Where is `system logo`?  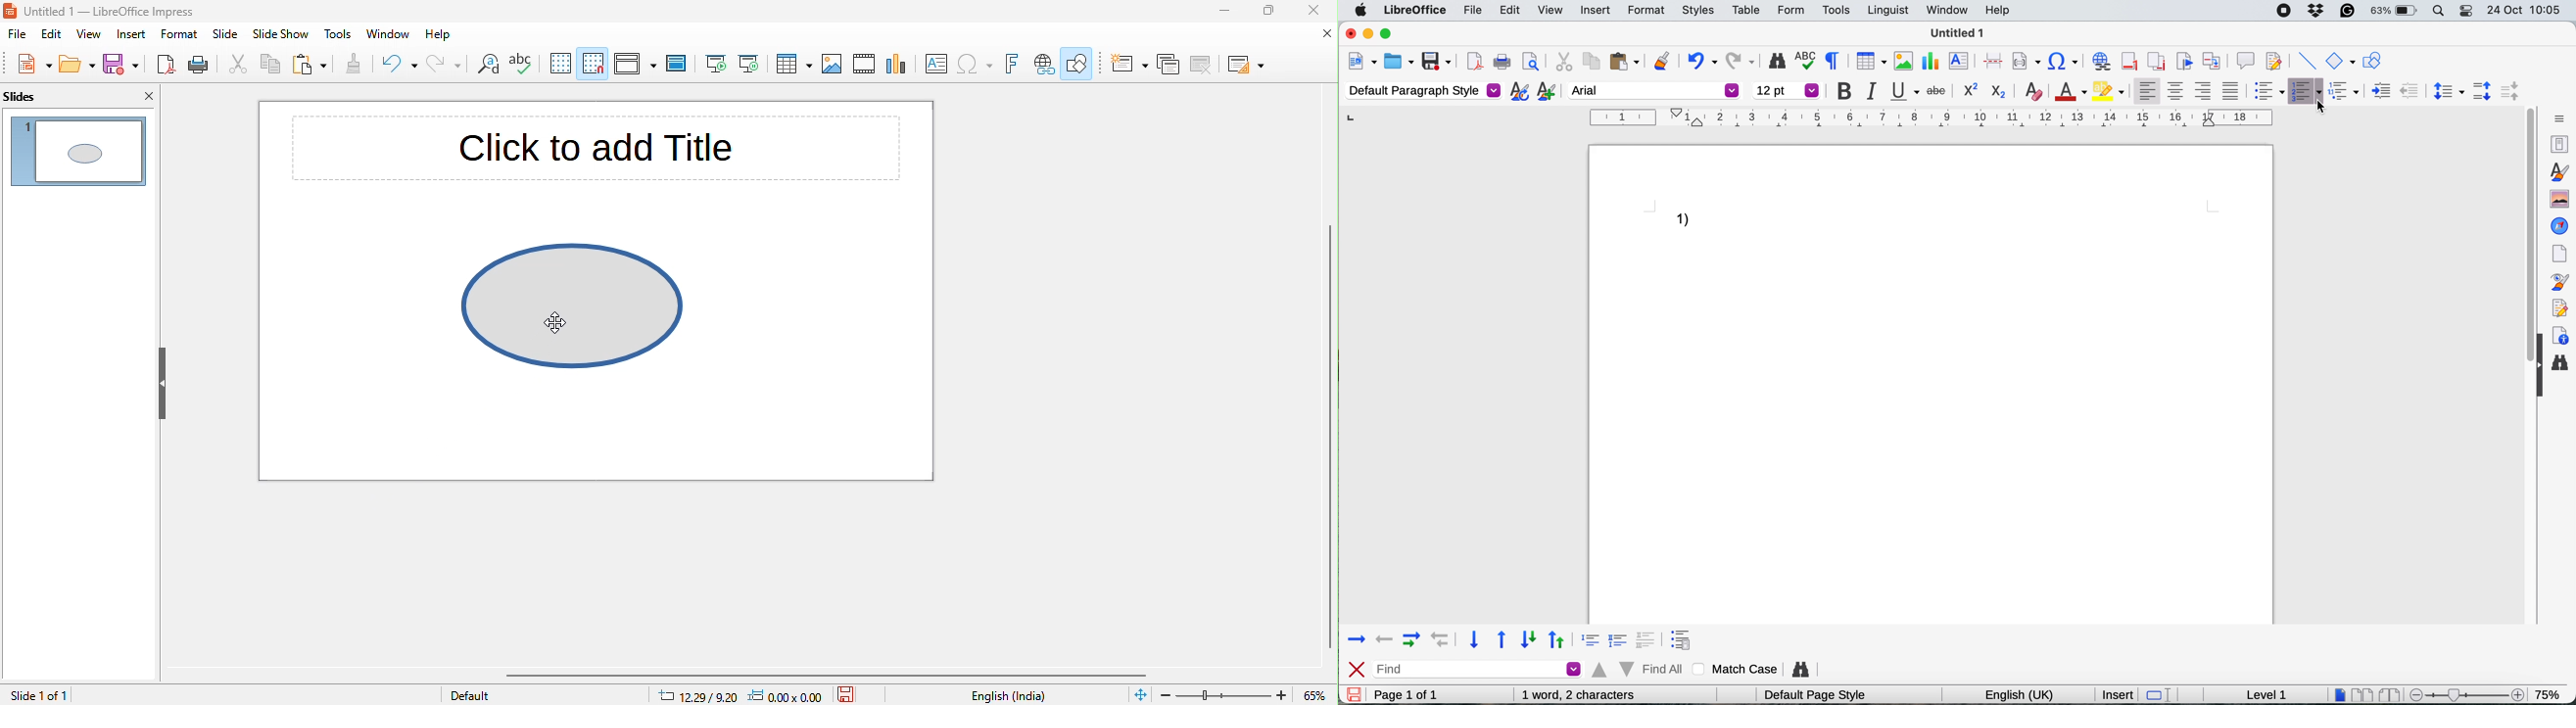
system logo is located at coordinates (1362, 10).